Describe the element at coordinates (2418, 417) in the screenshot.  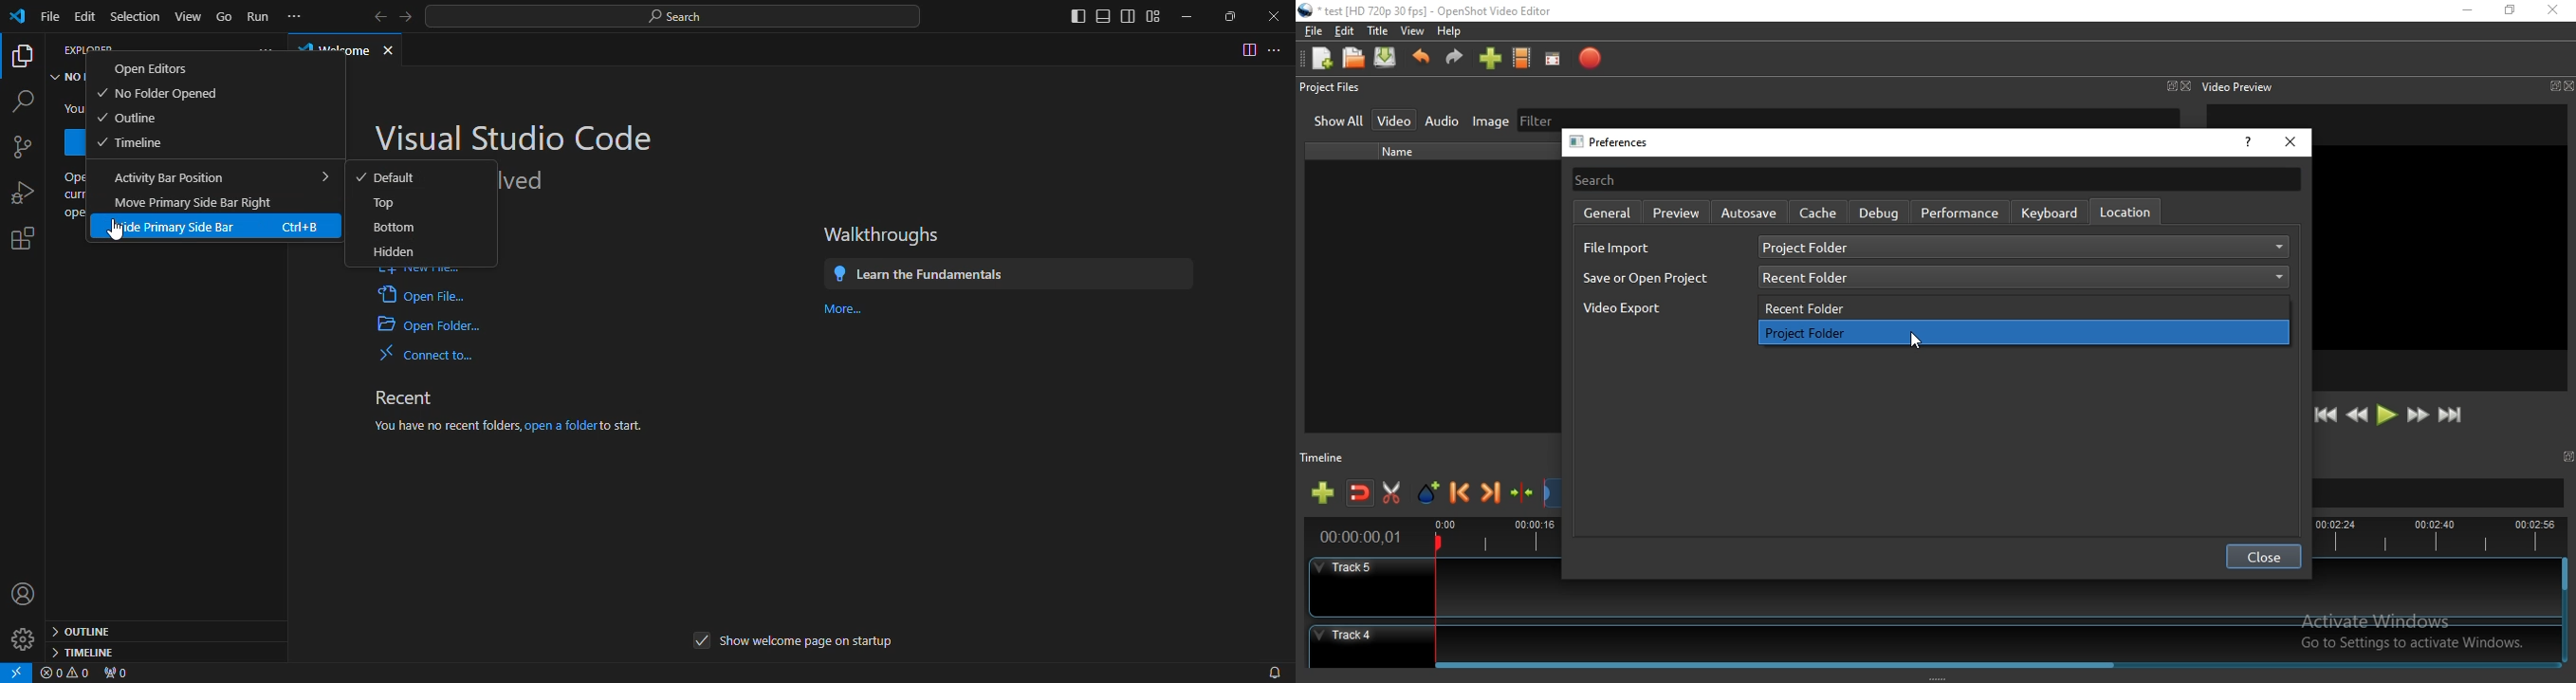
I see `Fast forward` at that location.